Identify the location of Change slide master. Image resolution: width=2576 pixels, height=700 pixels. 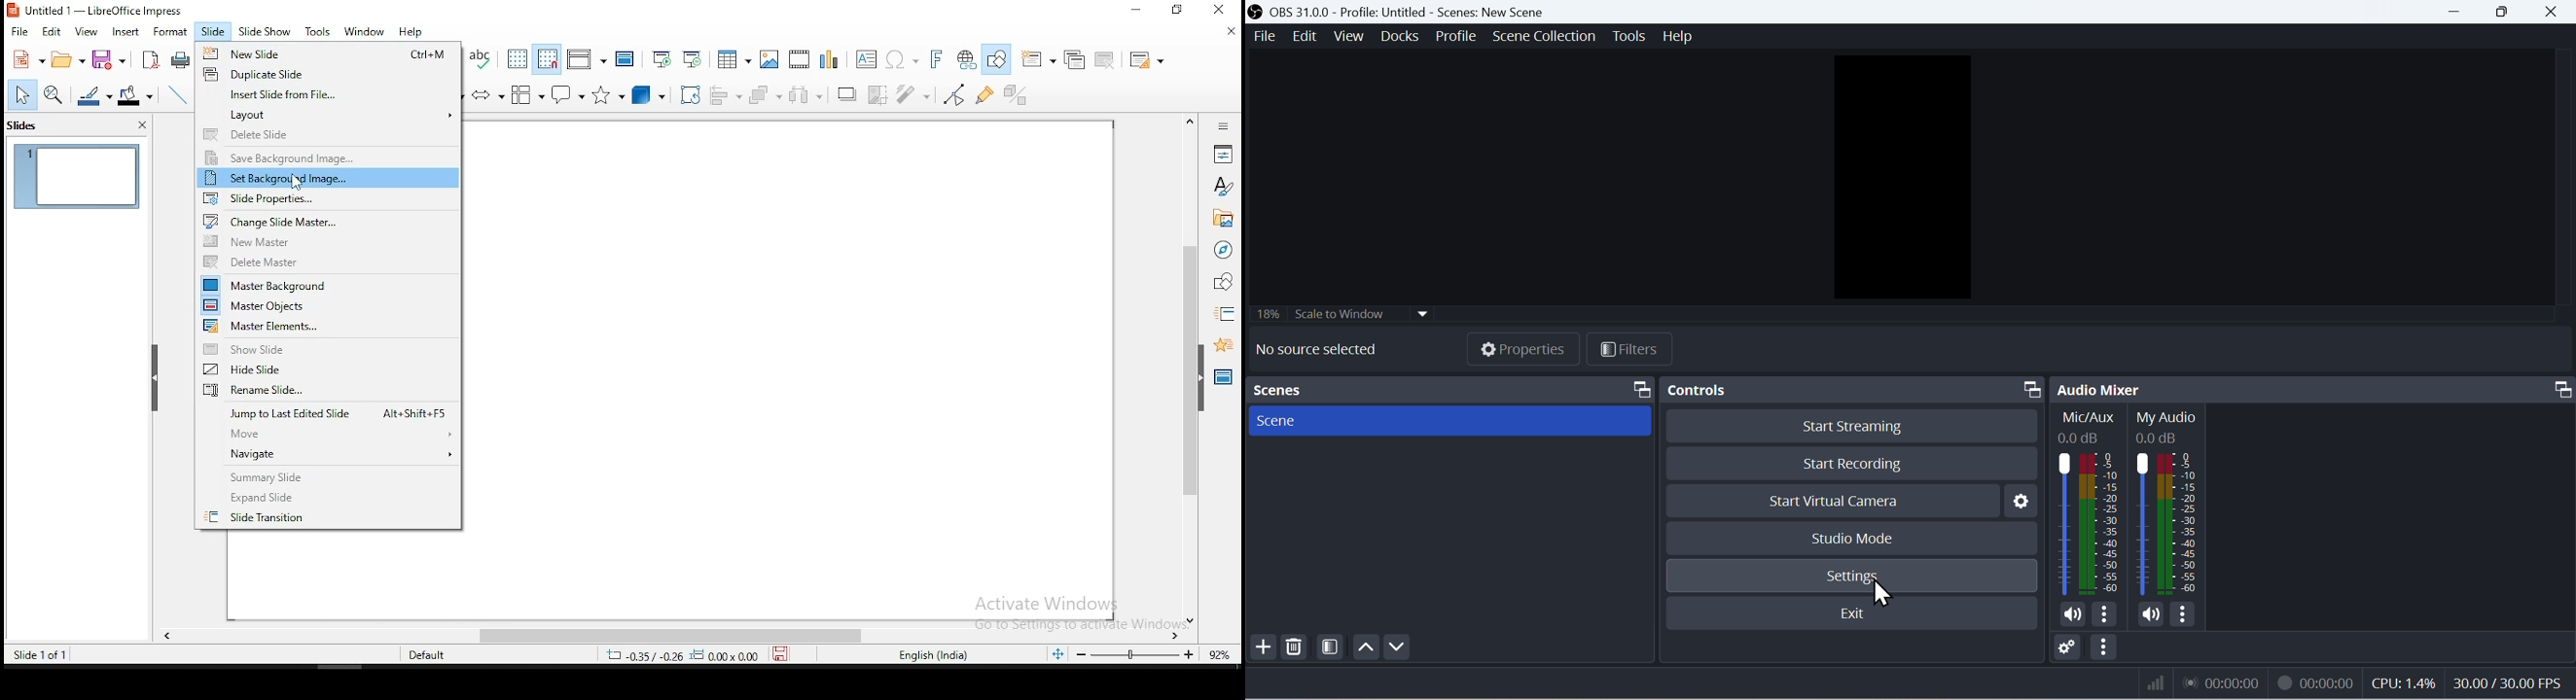
(327, 220).